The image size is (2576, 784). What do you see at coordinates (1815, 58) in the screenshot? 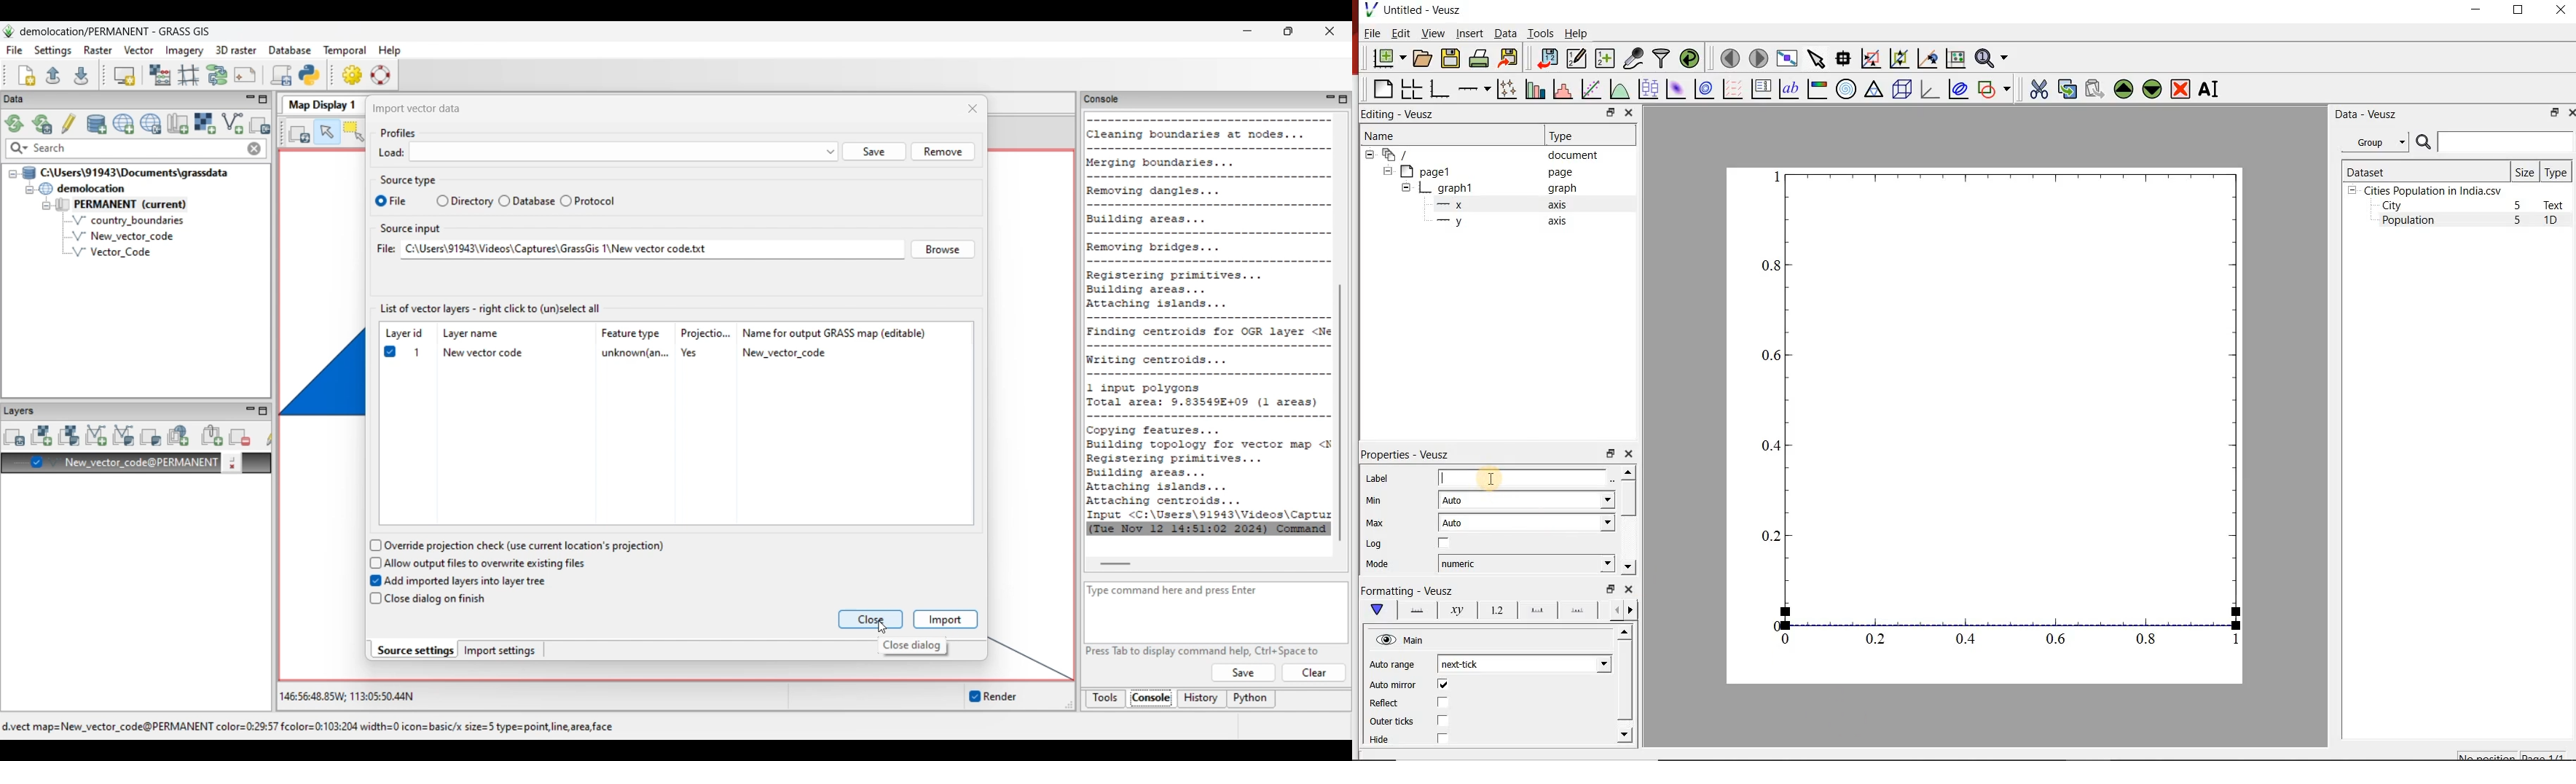
I see `select items from the graph or scroll` at bounding box center [1815, 58].